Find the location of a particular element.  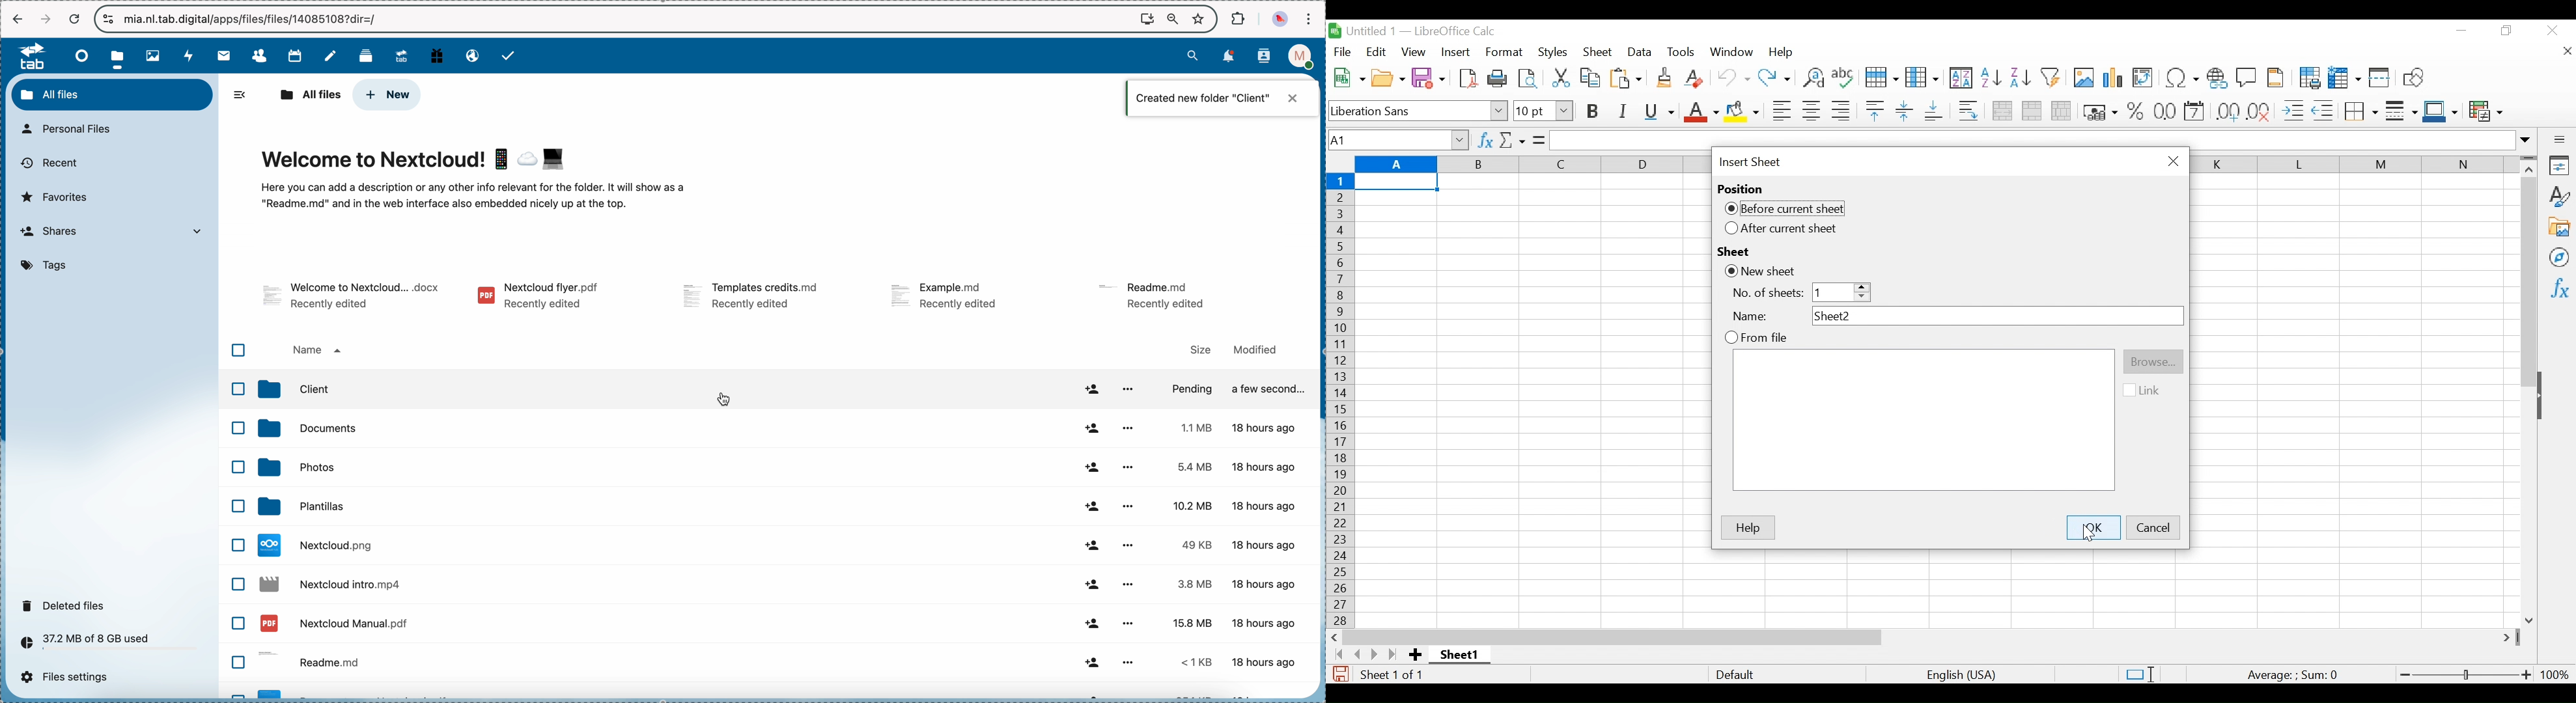

modified is located at coordinates (1253, 350).